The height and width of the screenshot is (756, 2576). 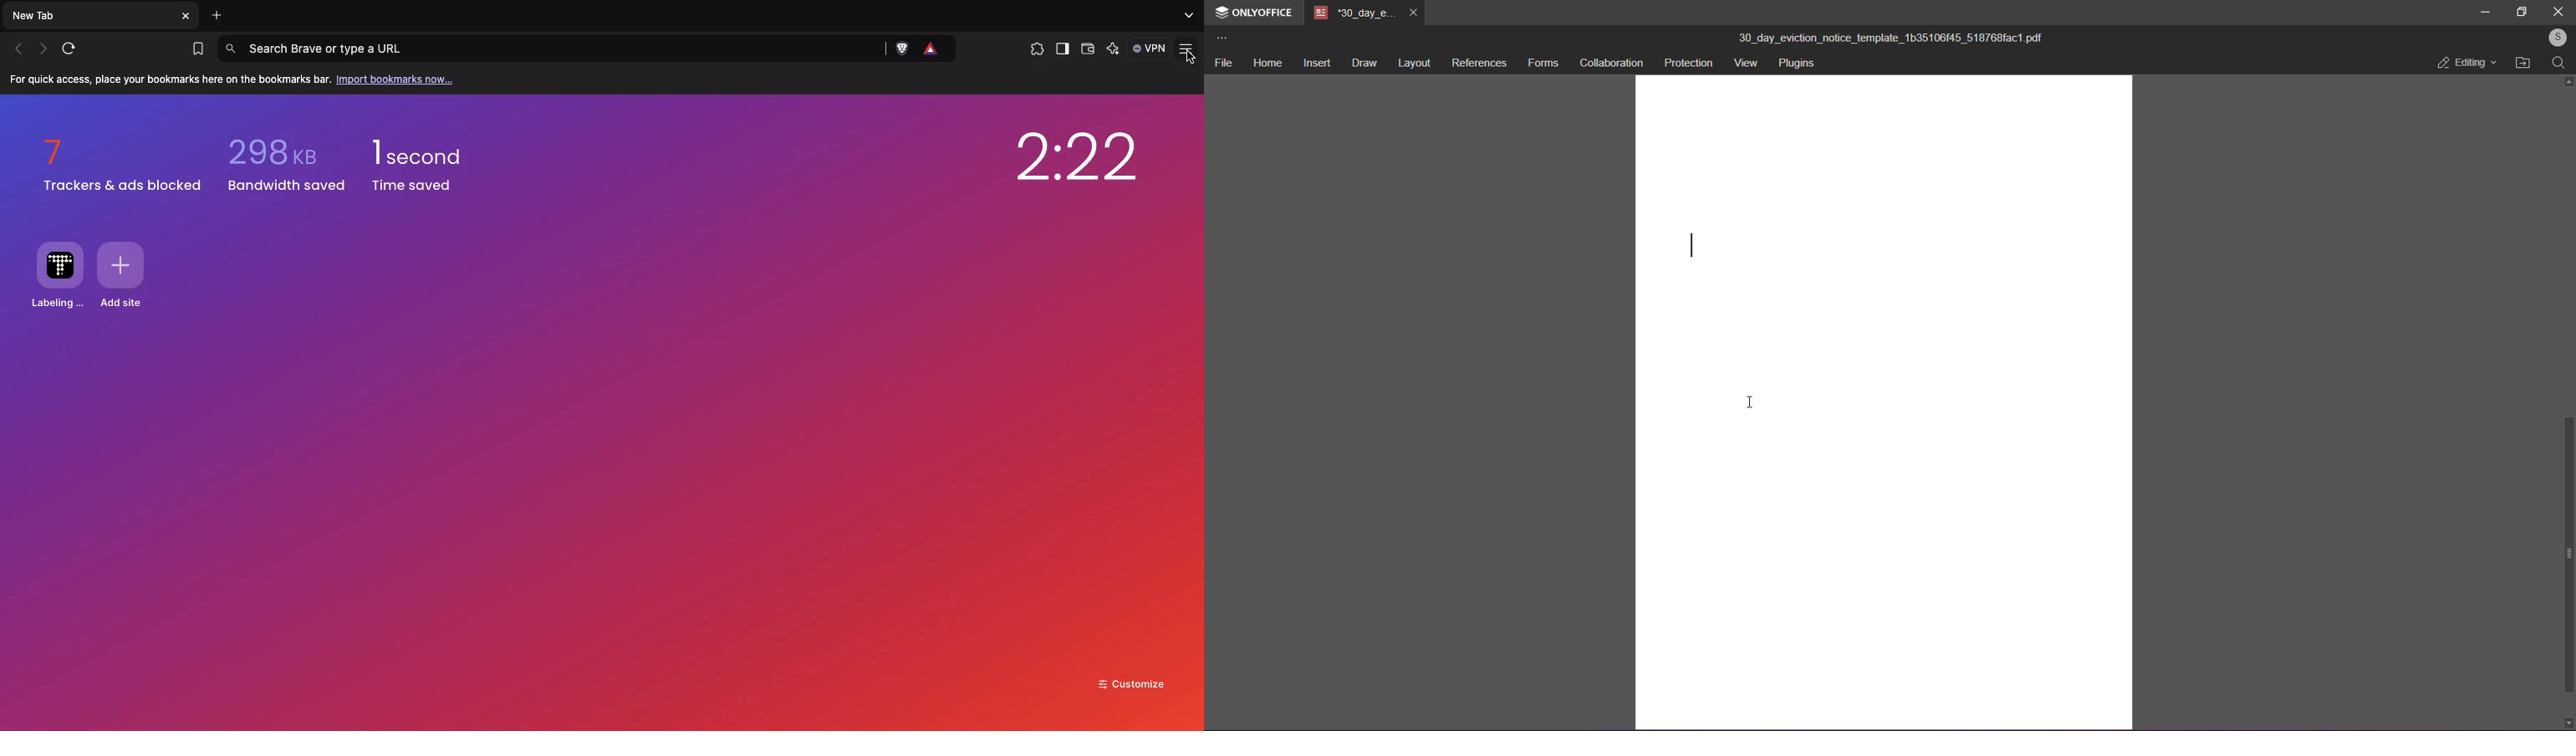 I want to click on close, so click(x=2558, y=12).